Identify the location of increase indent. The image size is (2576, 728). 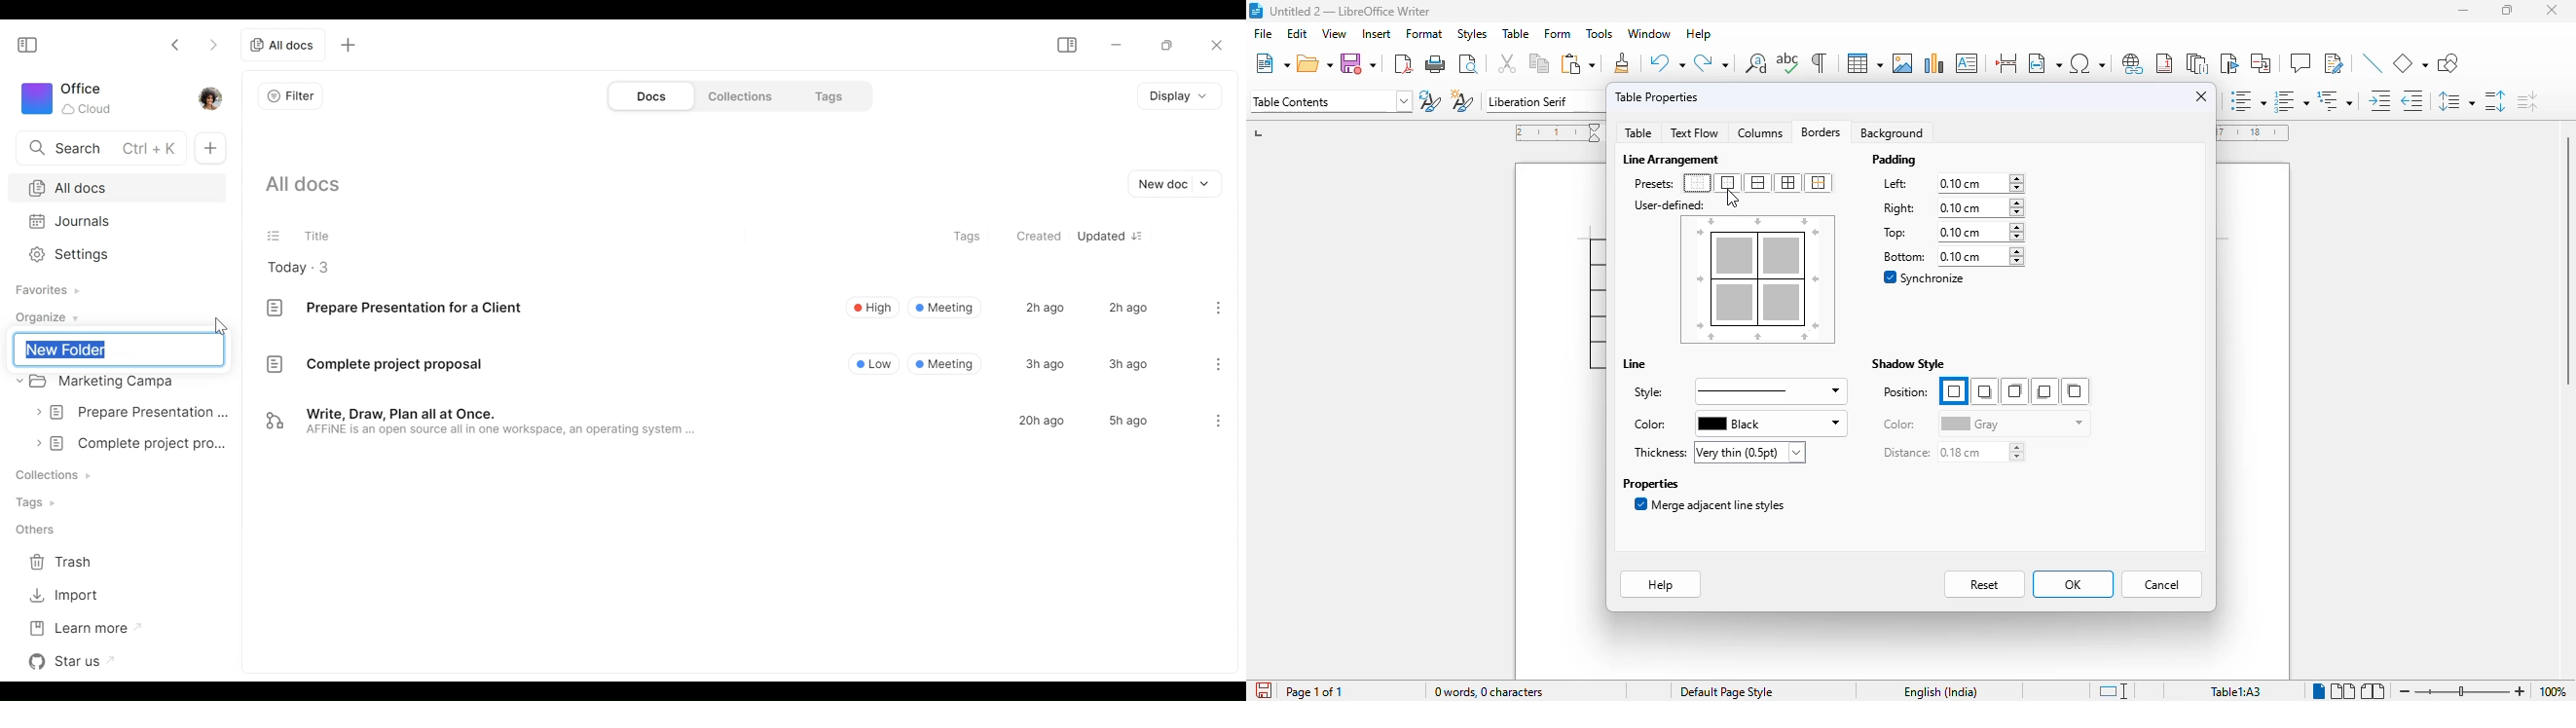
(2381, 100).